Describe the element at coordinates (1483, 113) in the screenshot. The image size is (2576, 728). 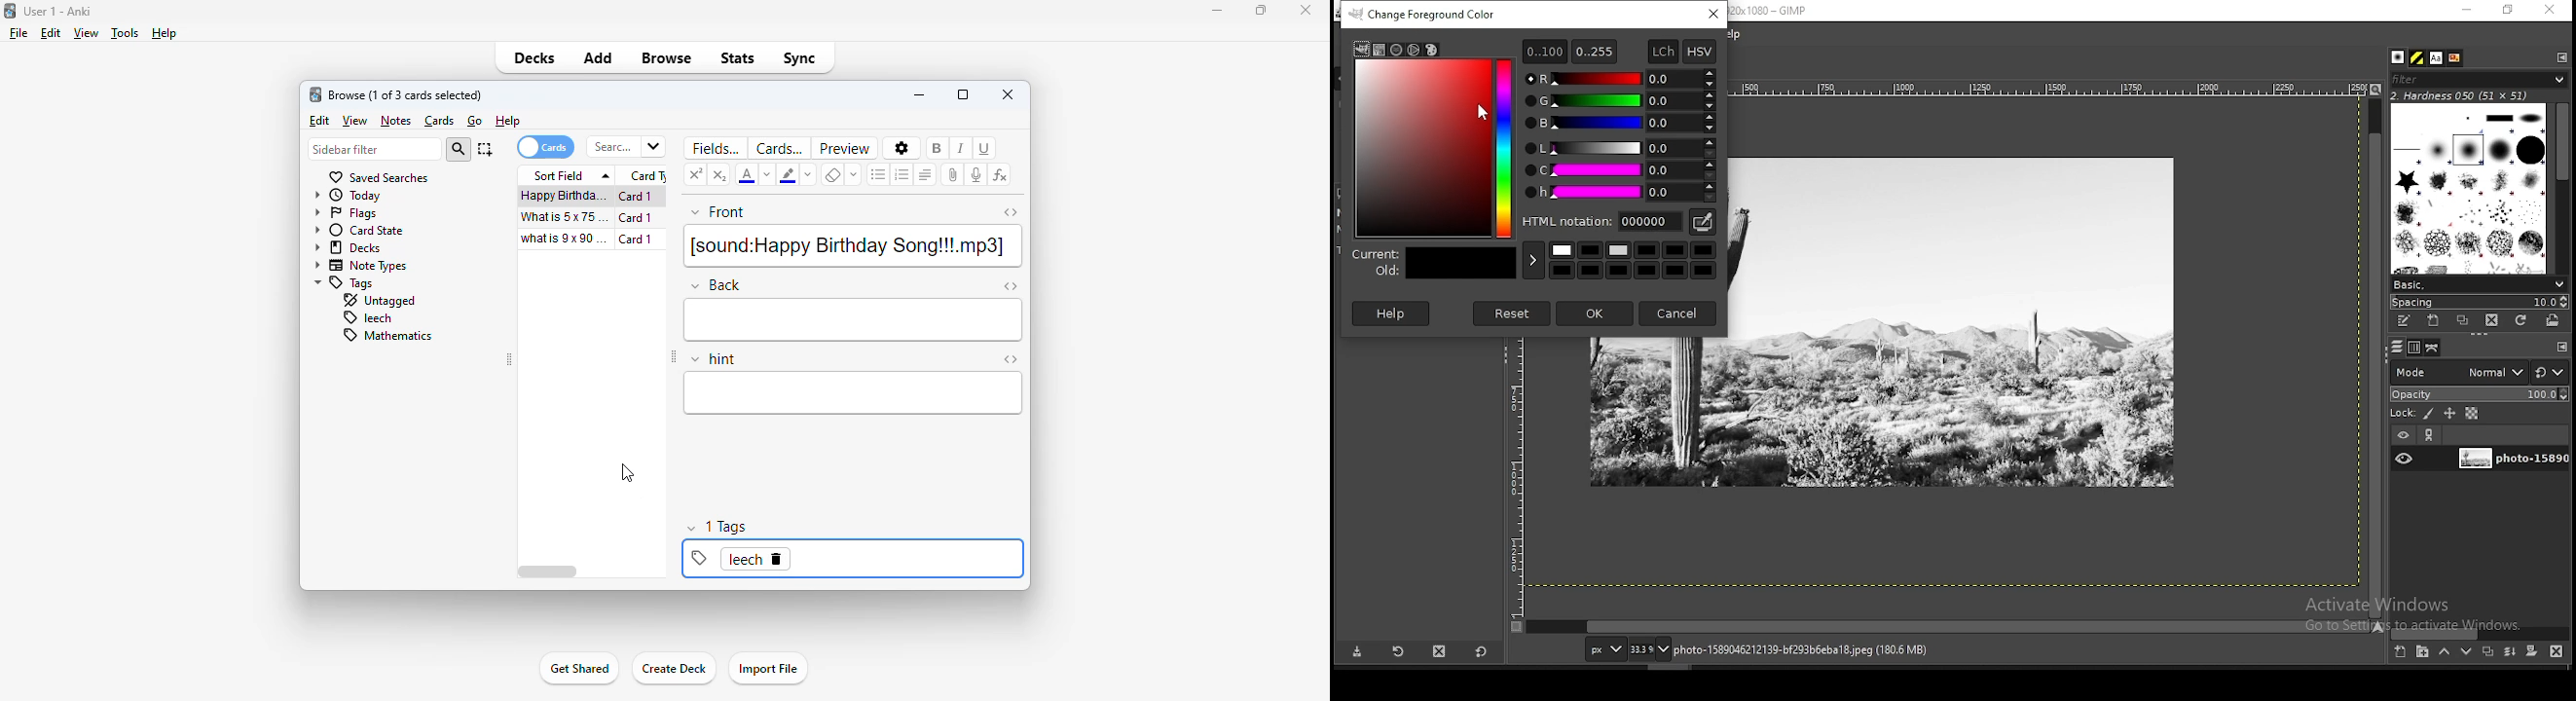
I see `mouse pointer` at that location.